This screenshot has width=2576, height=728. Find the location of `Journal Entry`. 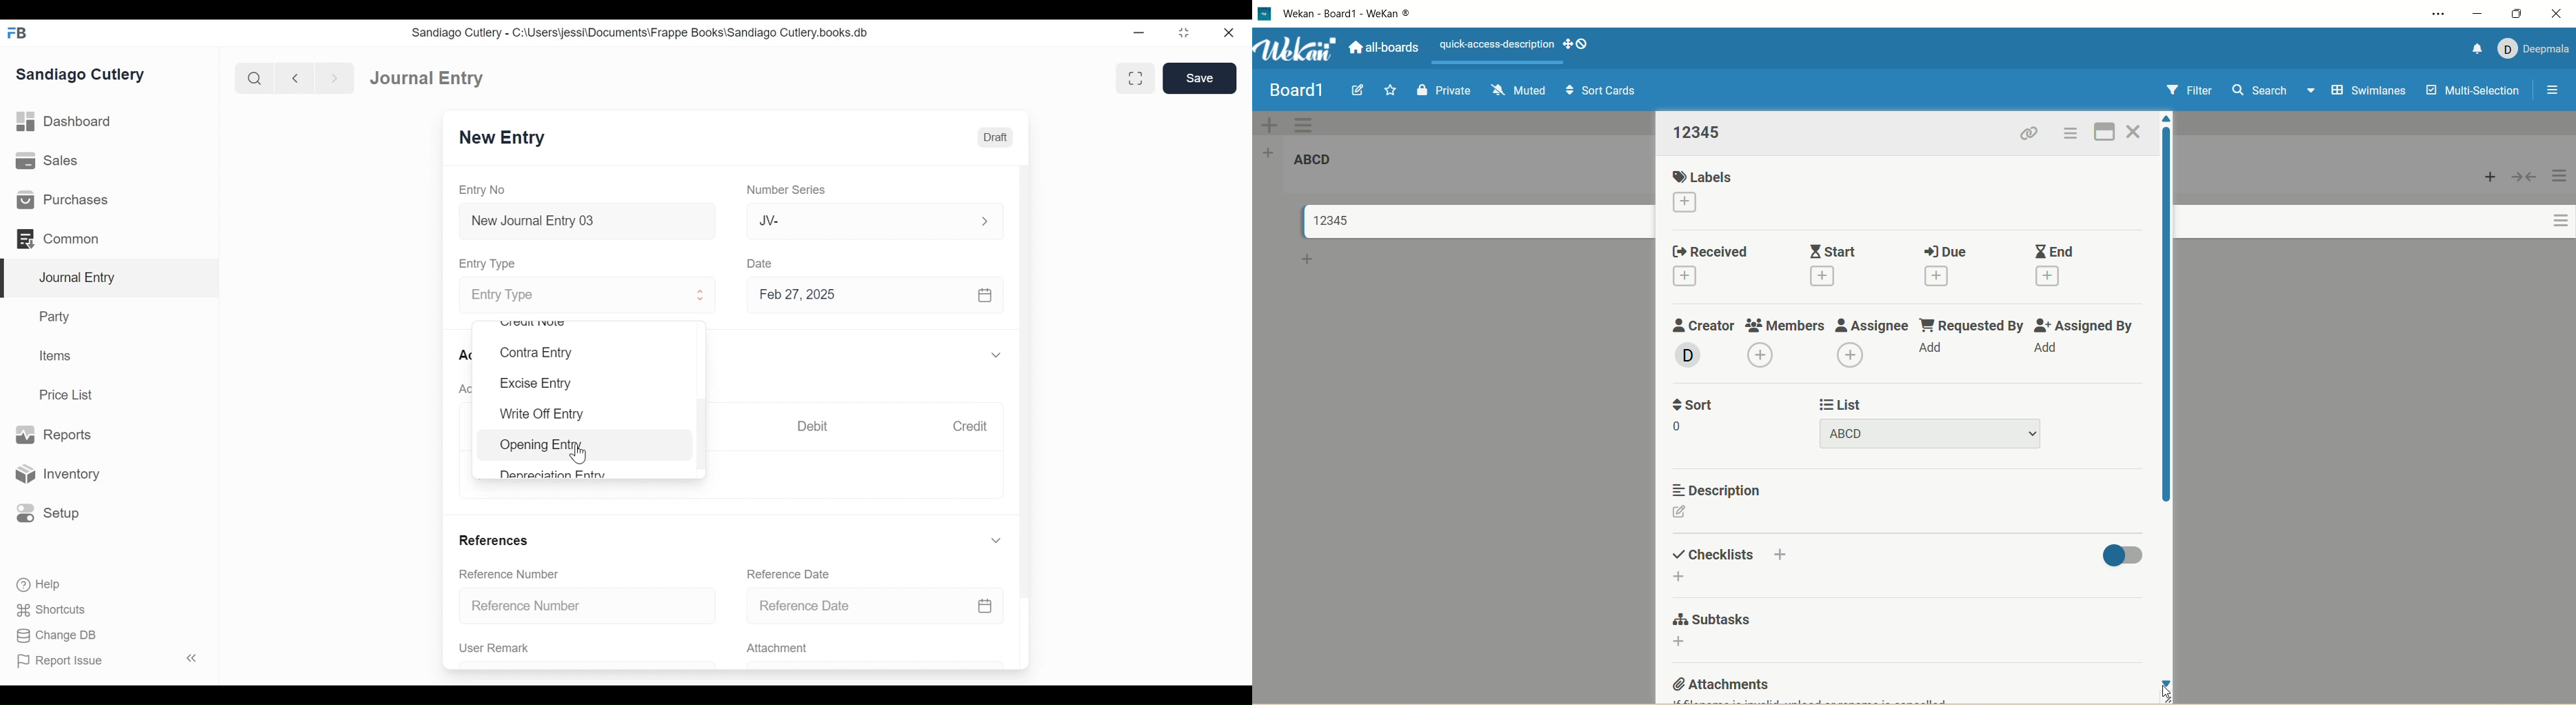

Journal Entry is located at coordinates (429, 78).